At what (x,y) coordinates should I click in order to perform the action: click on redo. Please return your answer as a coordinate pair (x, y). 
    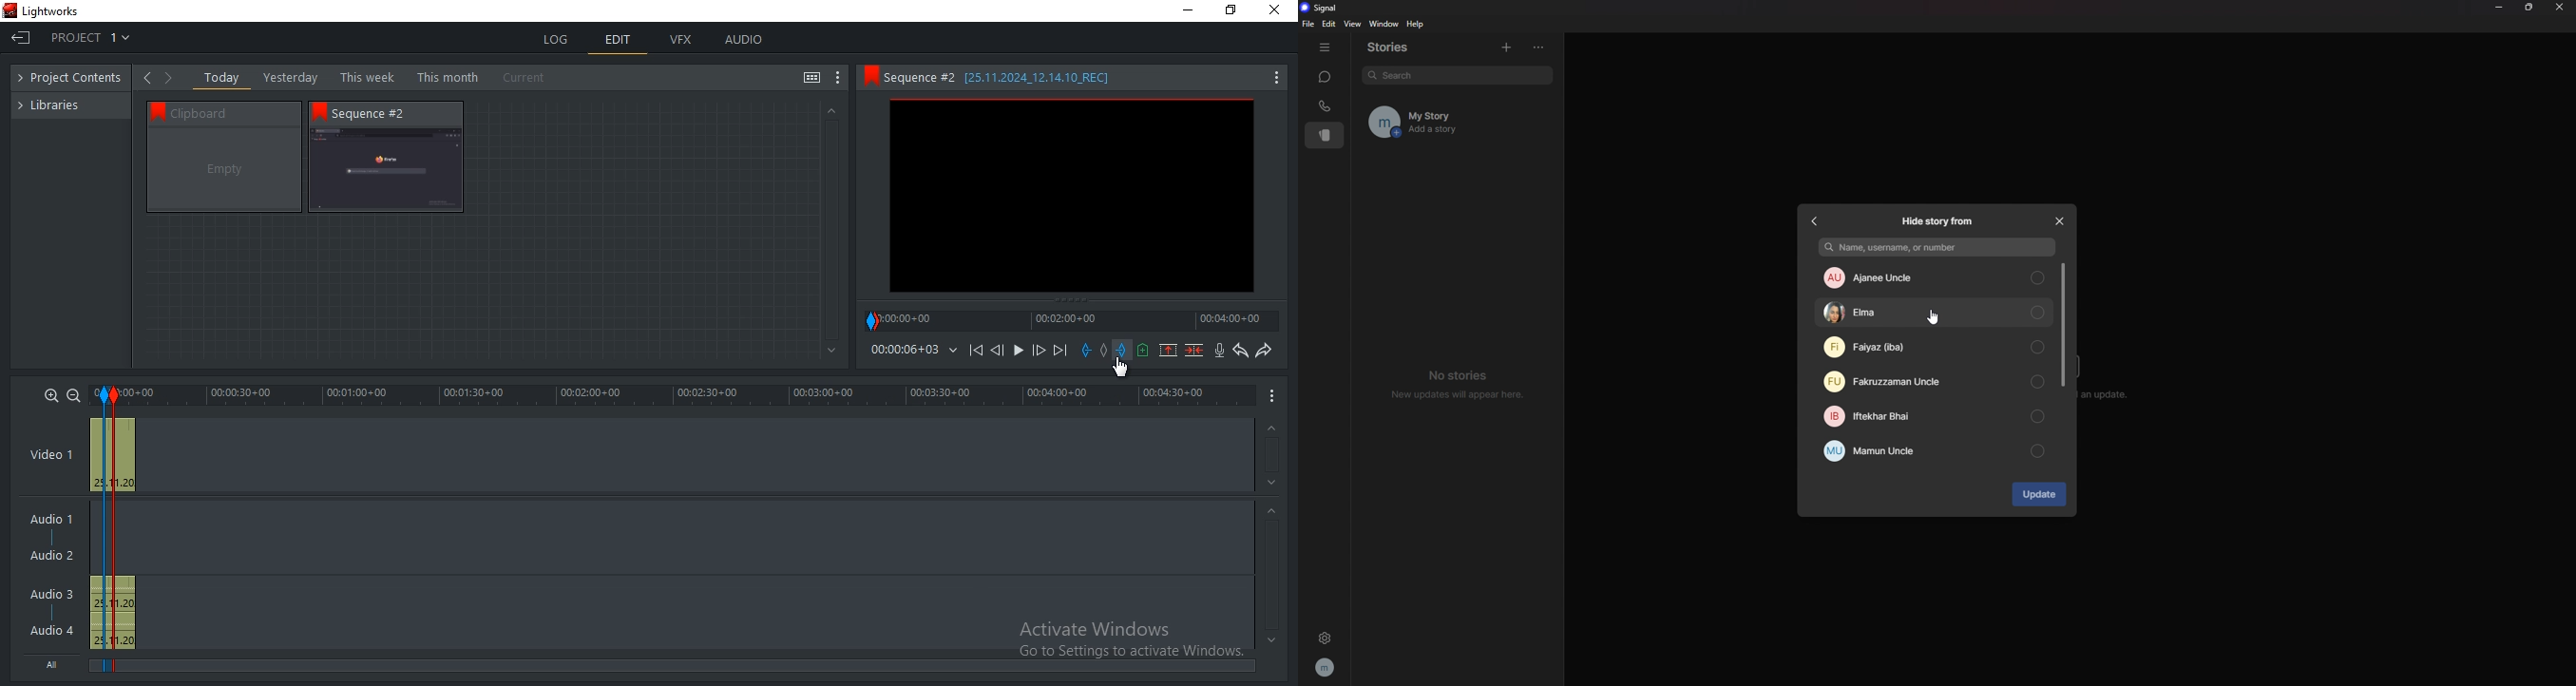
    Looking at the image, I should click on (1263, 350).